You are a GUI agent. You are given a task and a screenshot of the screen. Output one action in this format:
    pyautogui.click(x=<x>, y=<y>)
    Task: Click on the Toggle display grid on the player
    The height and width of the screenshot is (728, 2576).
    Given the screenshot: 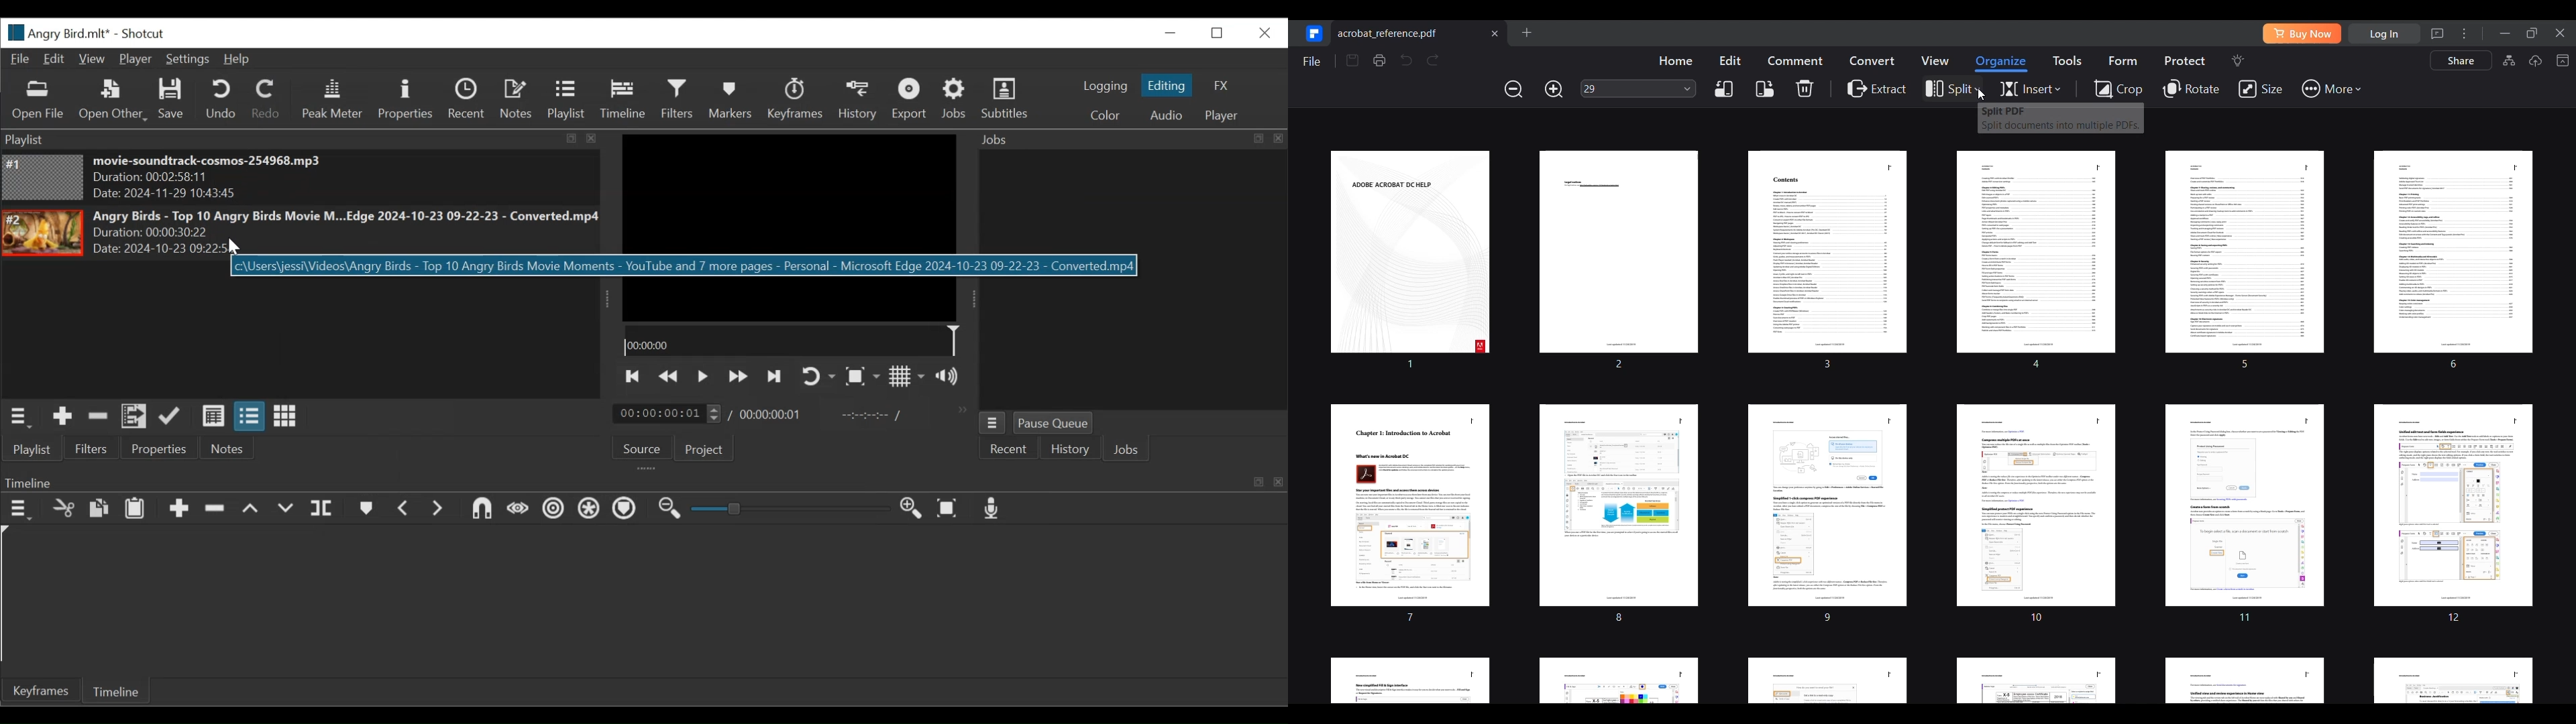 What is the action you would take?
    pyautogui.click(x=908, y=377)
    